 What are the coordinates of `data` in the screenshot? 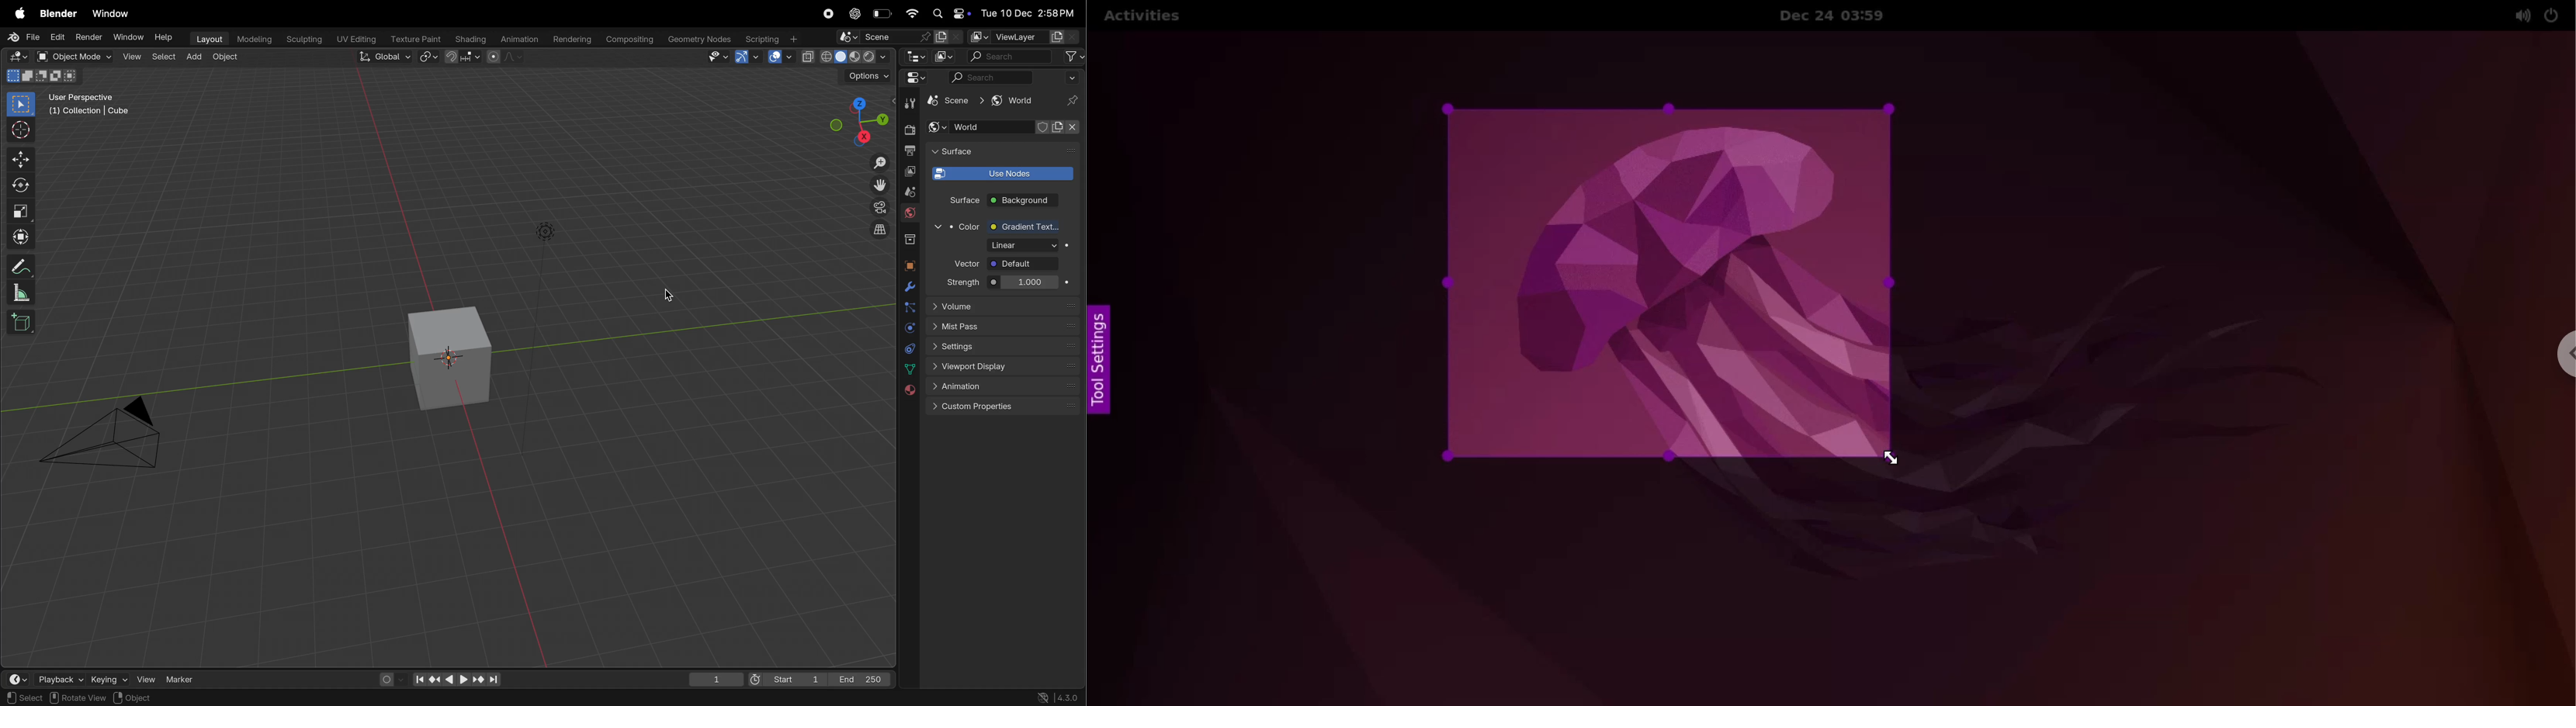 It's located at (911, 369).